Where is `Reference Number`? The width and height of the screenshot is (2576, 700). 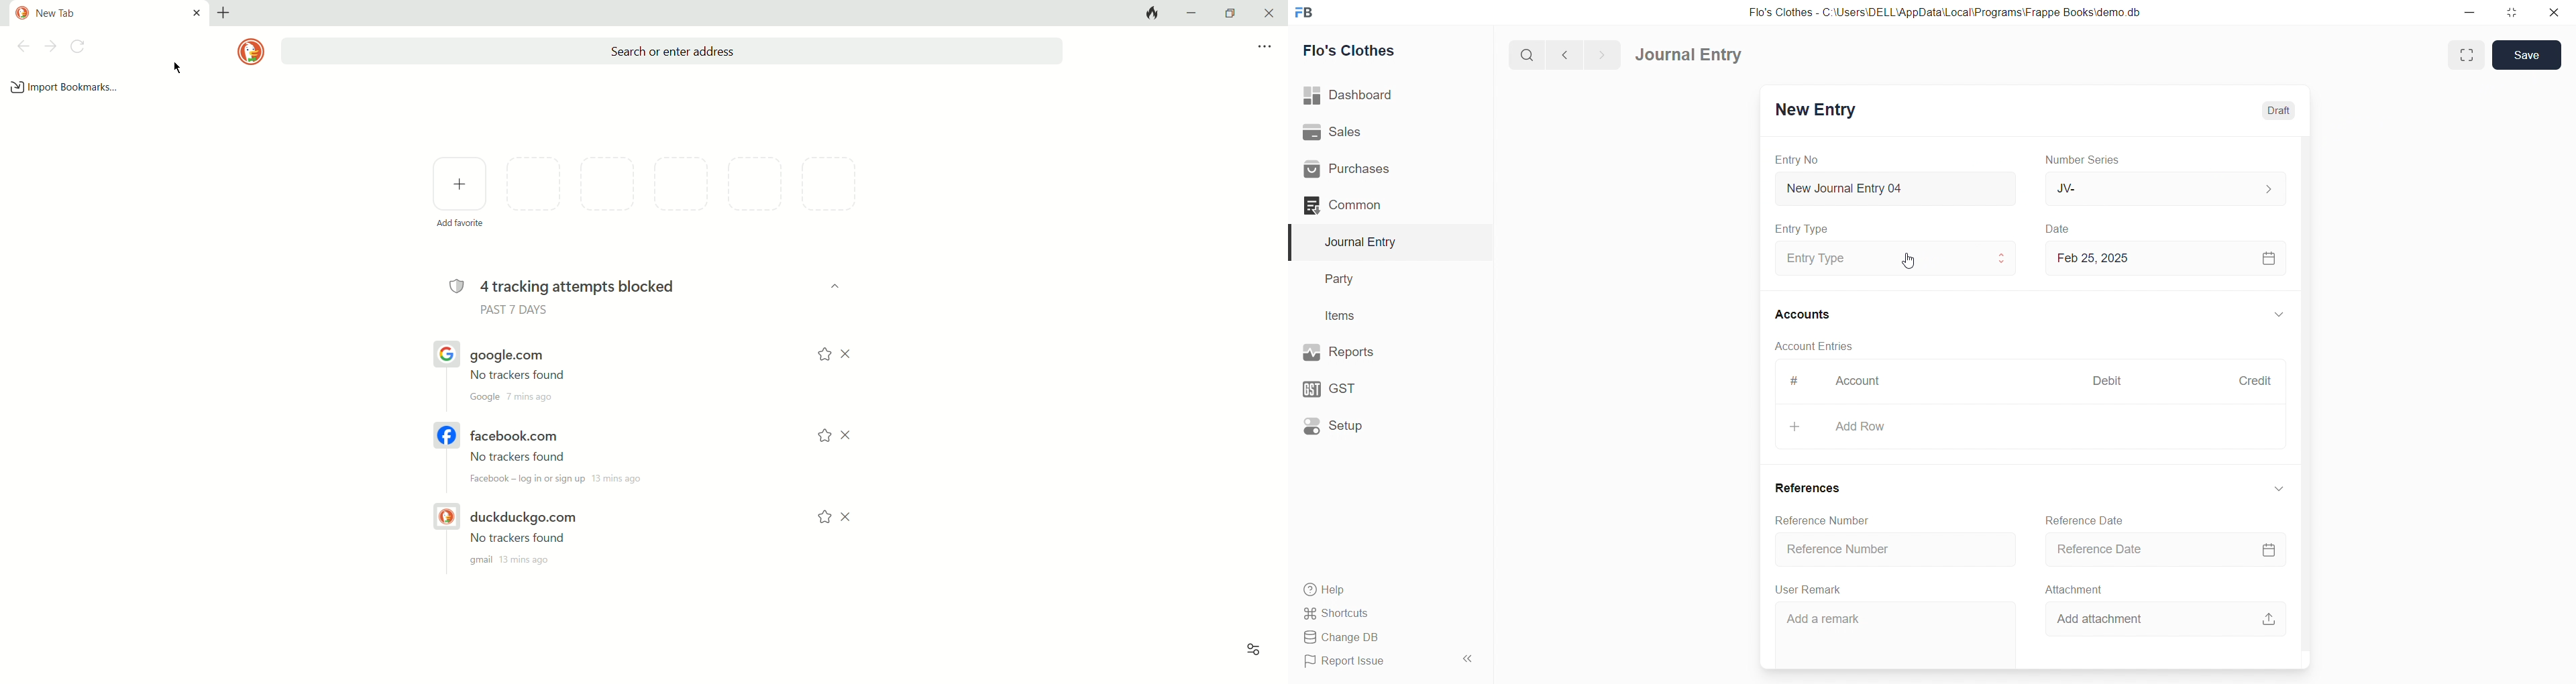
Reference Number is located at coordinates (1826, 520).